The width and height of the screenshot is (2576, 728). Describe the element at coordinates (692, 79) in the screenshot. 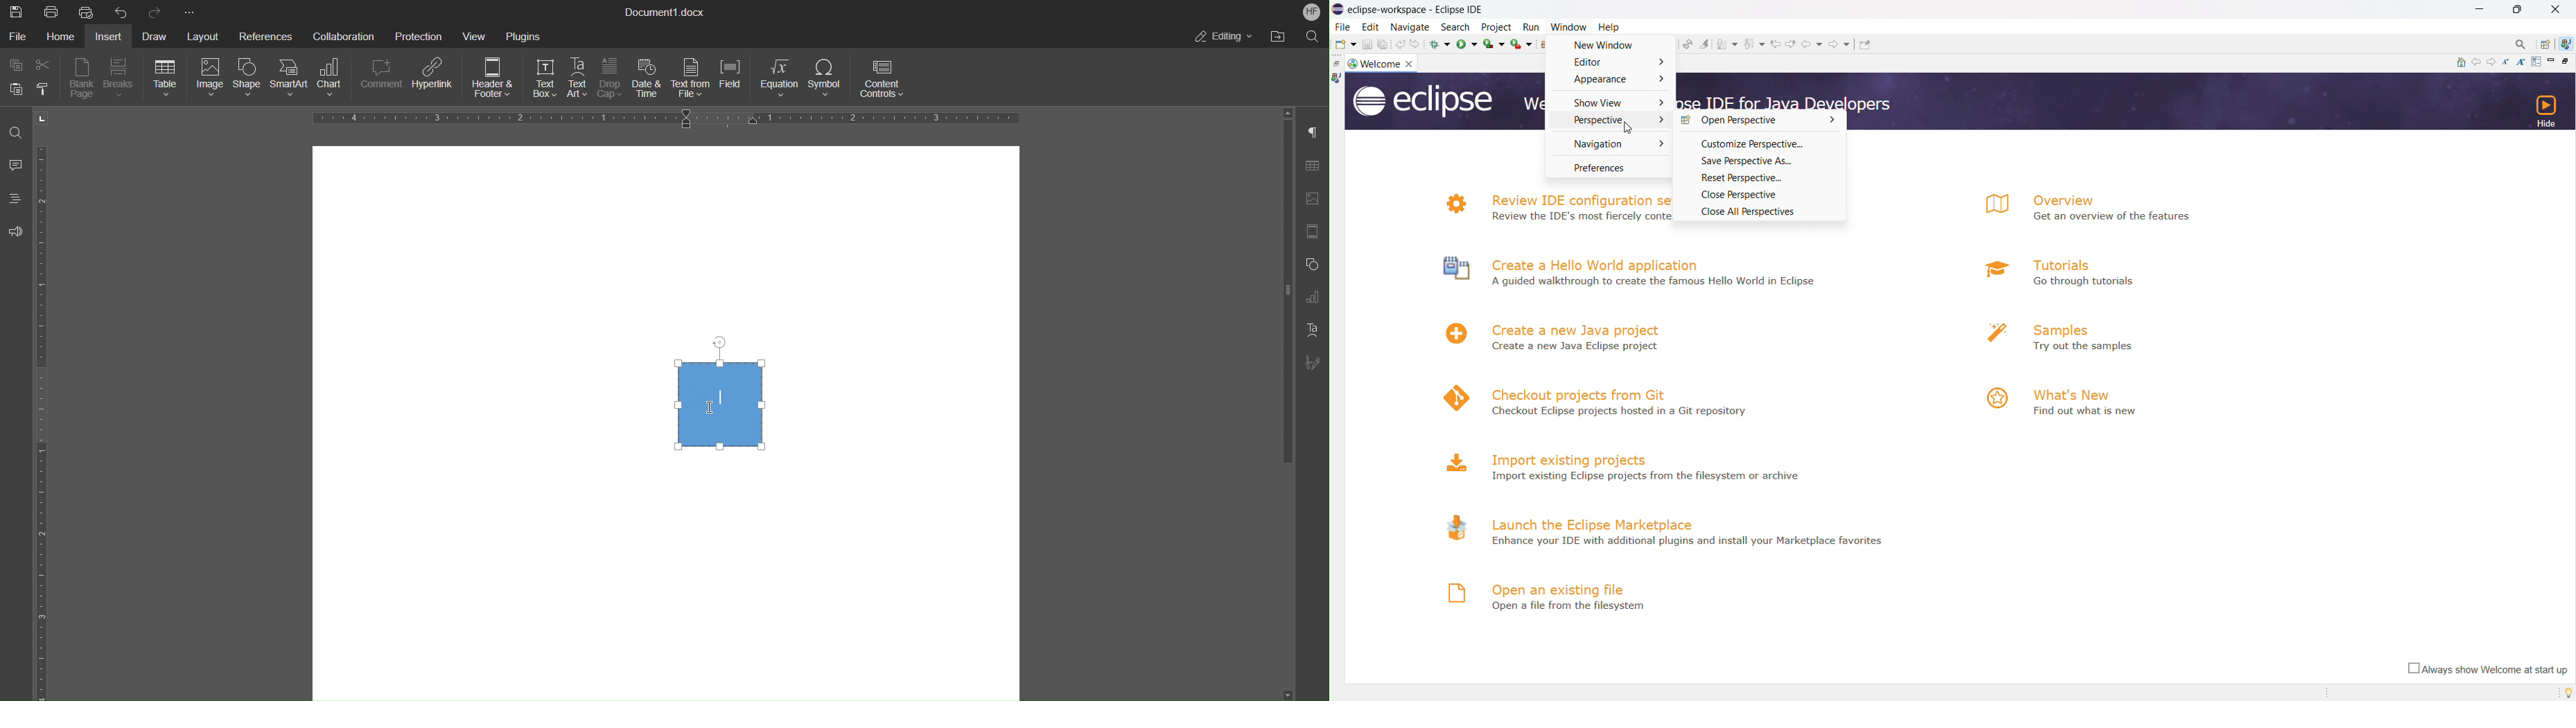

I see `Text from File` at that location.